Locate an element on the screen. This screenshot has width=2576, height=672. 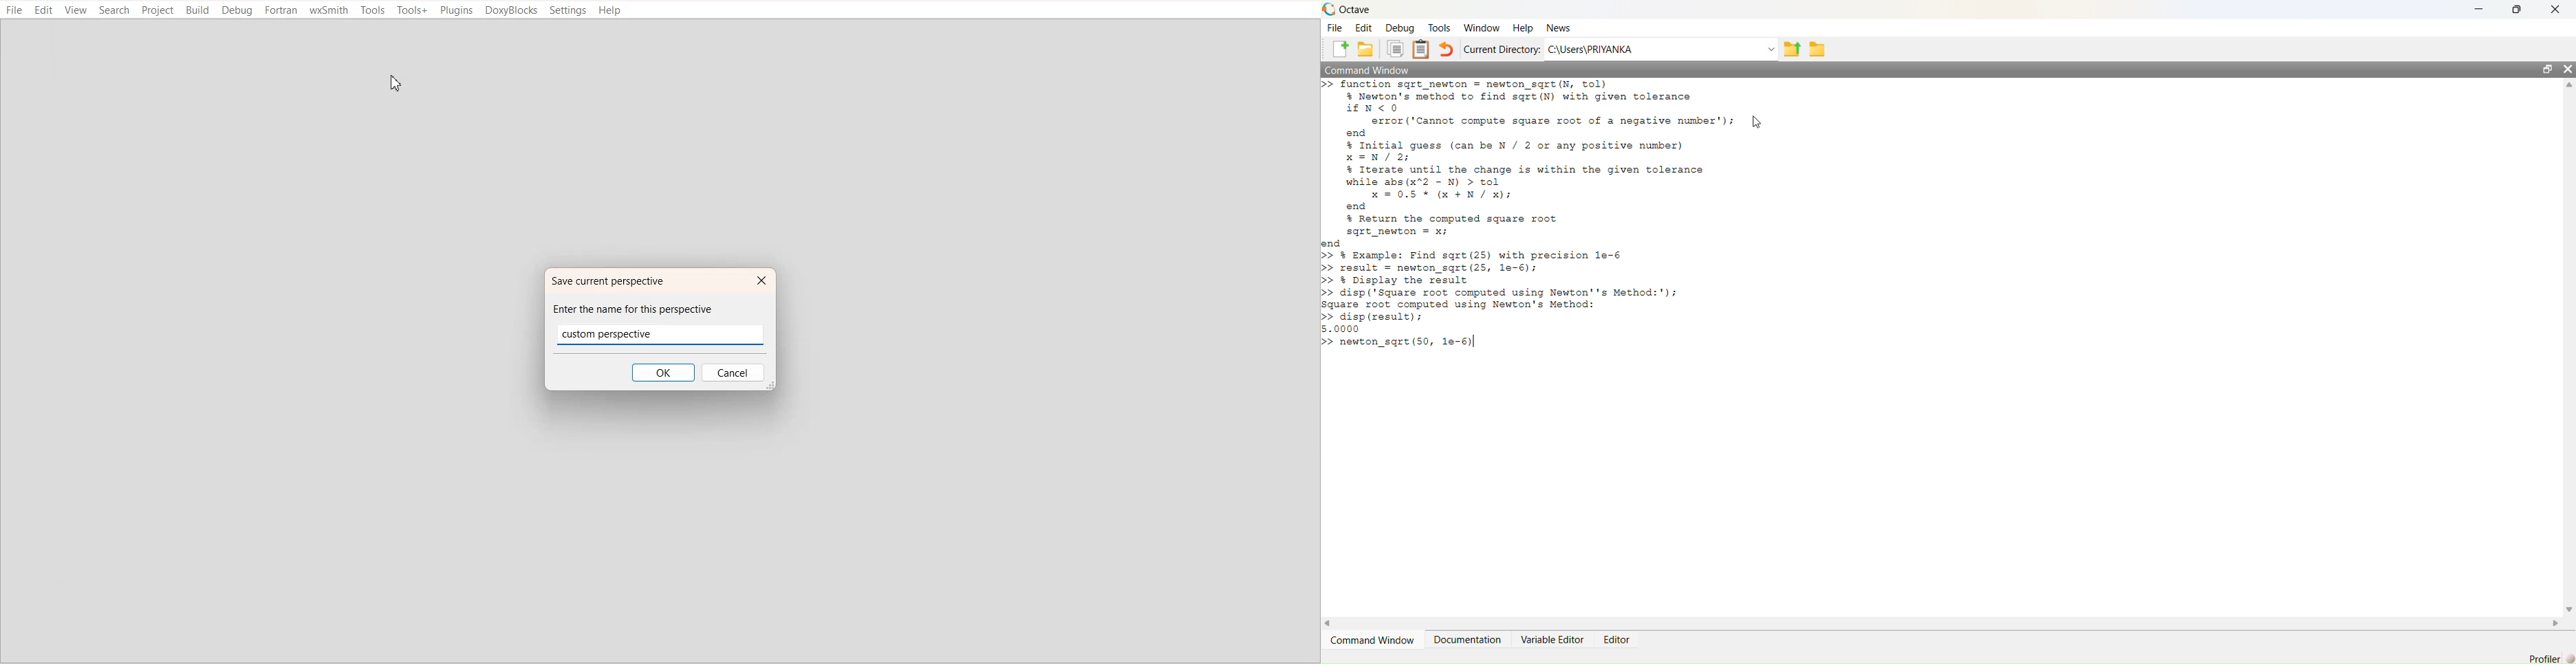
Search is located at coordinates (114, 10).